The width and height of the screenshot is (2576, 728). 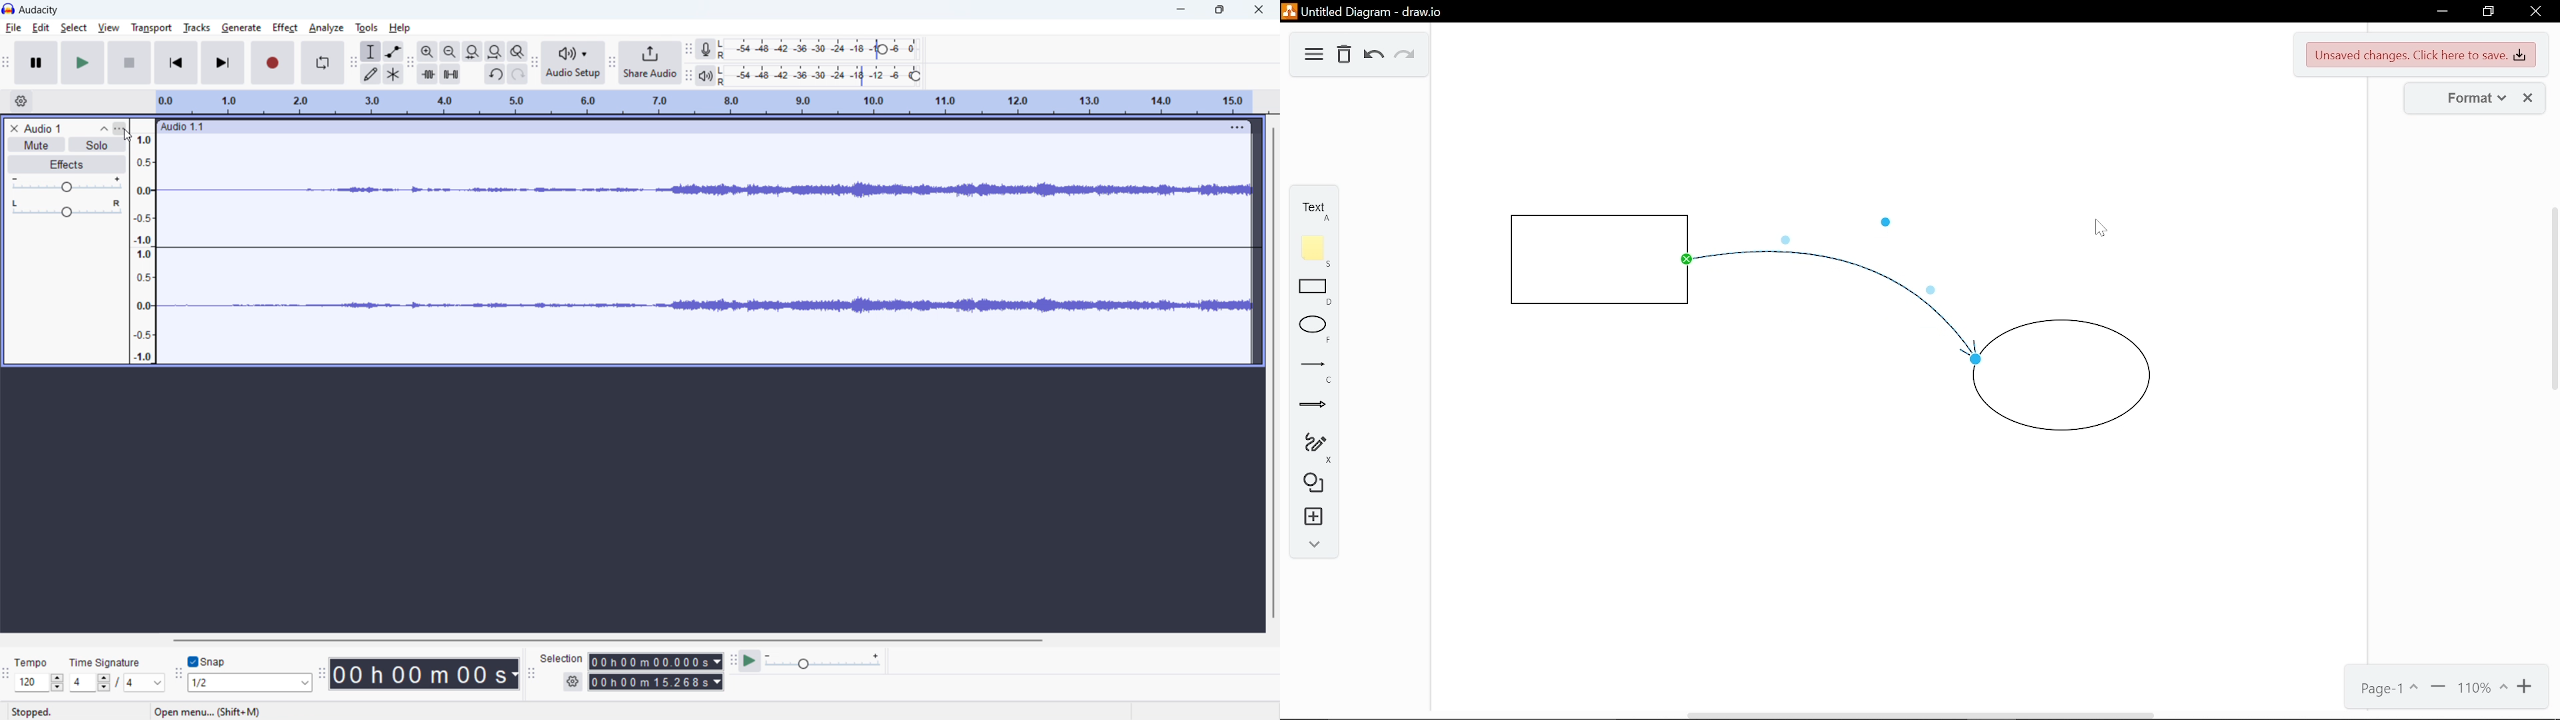 I want to click on Square shape, so click(x=1595, y=259).